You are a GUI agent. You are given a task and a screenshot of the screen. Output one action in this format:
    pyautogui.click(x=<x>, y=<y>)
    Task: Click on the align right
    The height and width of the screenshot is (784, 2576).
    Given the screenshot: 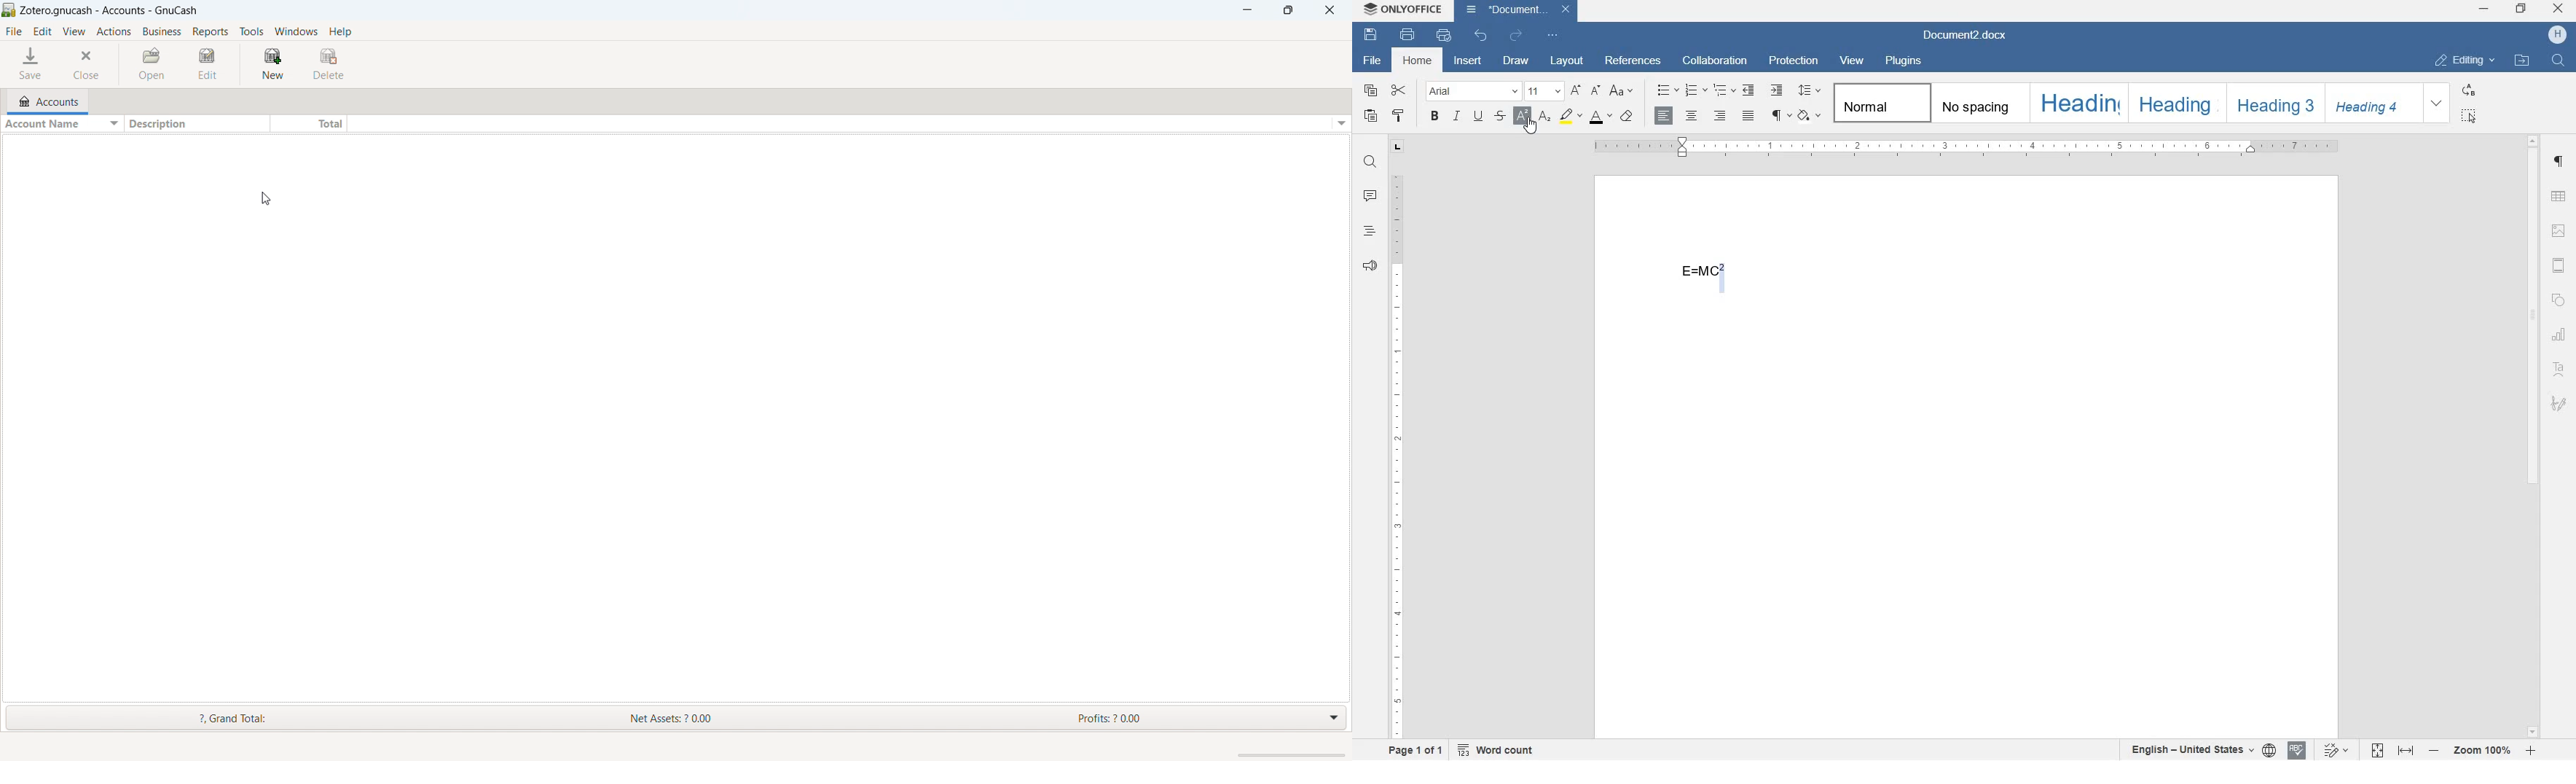 What is the action you would take?
    pyautogui.click(x=1719, y=117)
    